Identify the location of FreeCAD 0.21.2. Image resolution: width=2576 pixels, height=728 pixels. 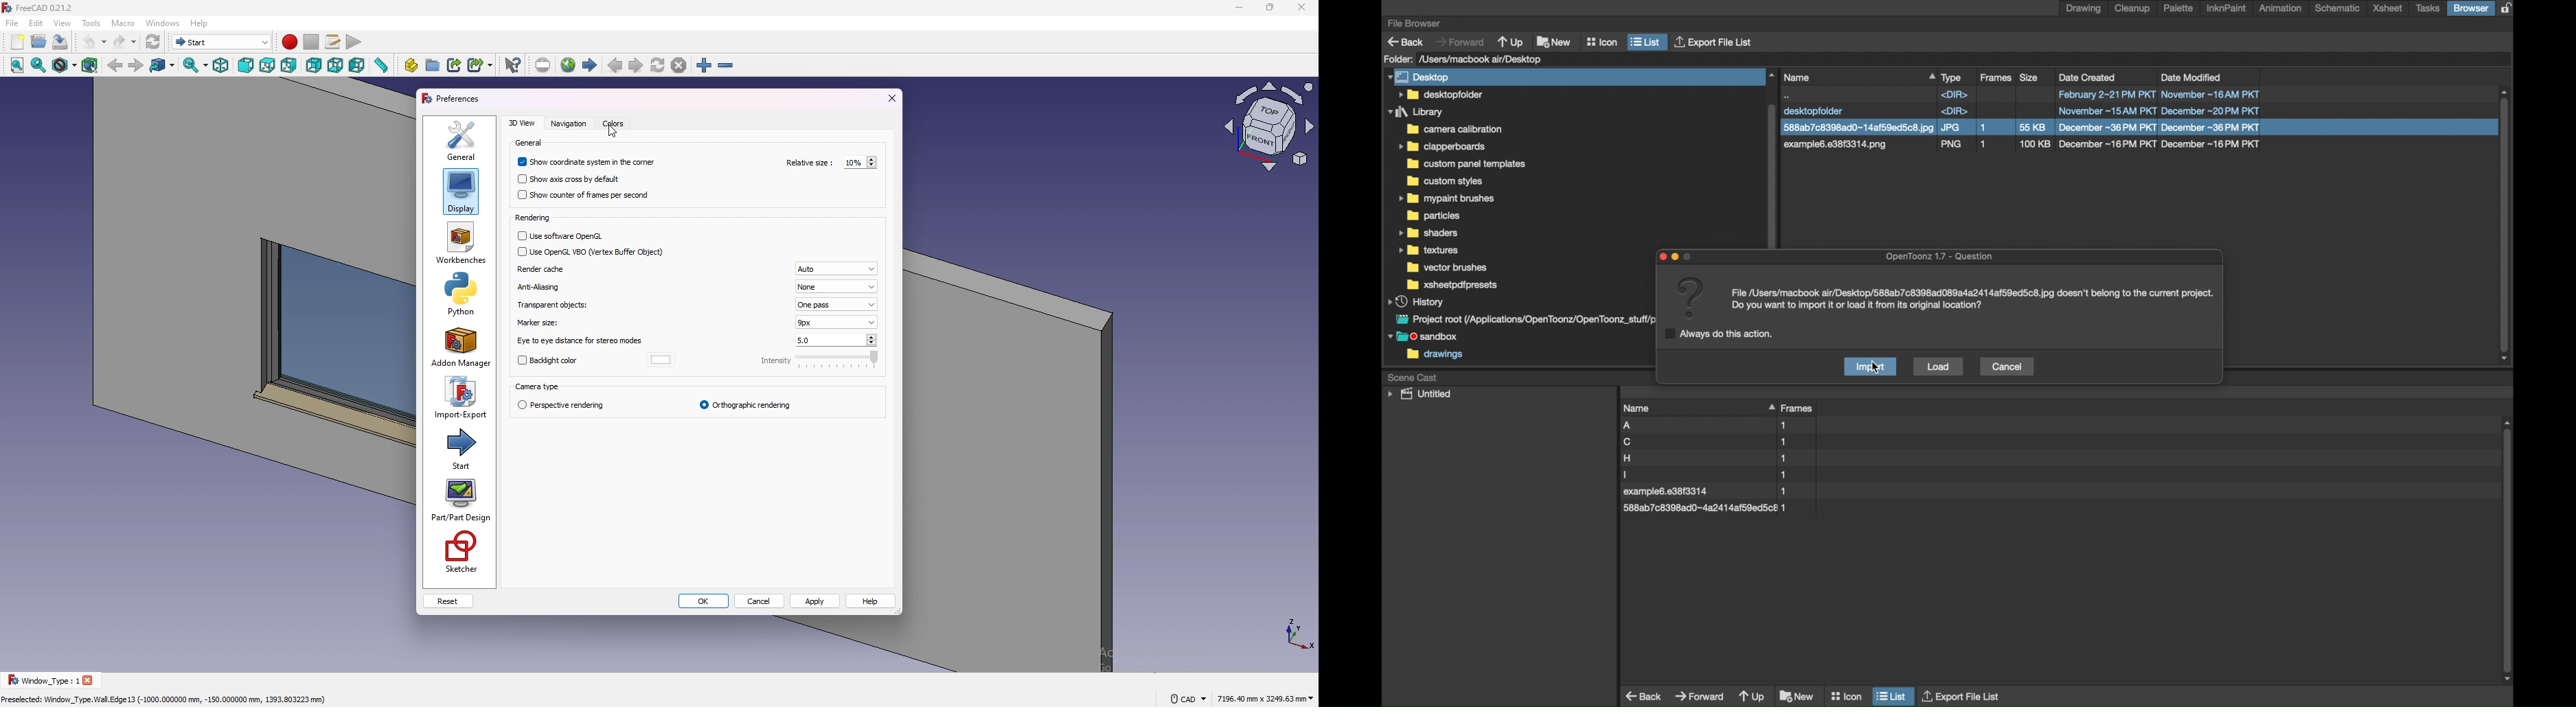
(48, 8).